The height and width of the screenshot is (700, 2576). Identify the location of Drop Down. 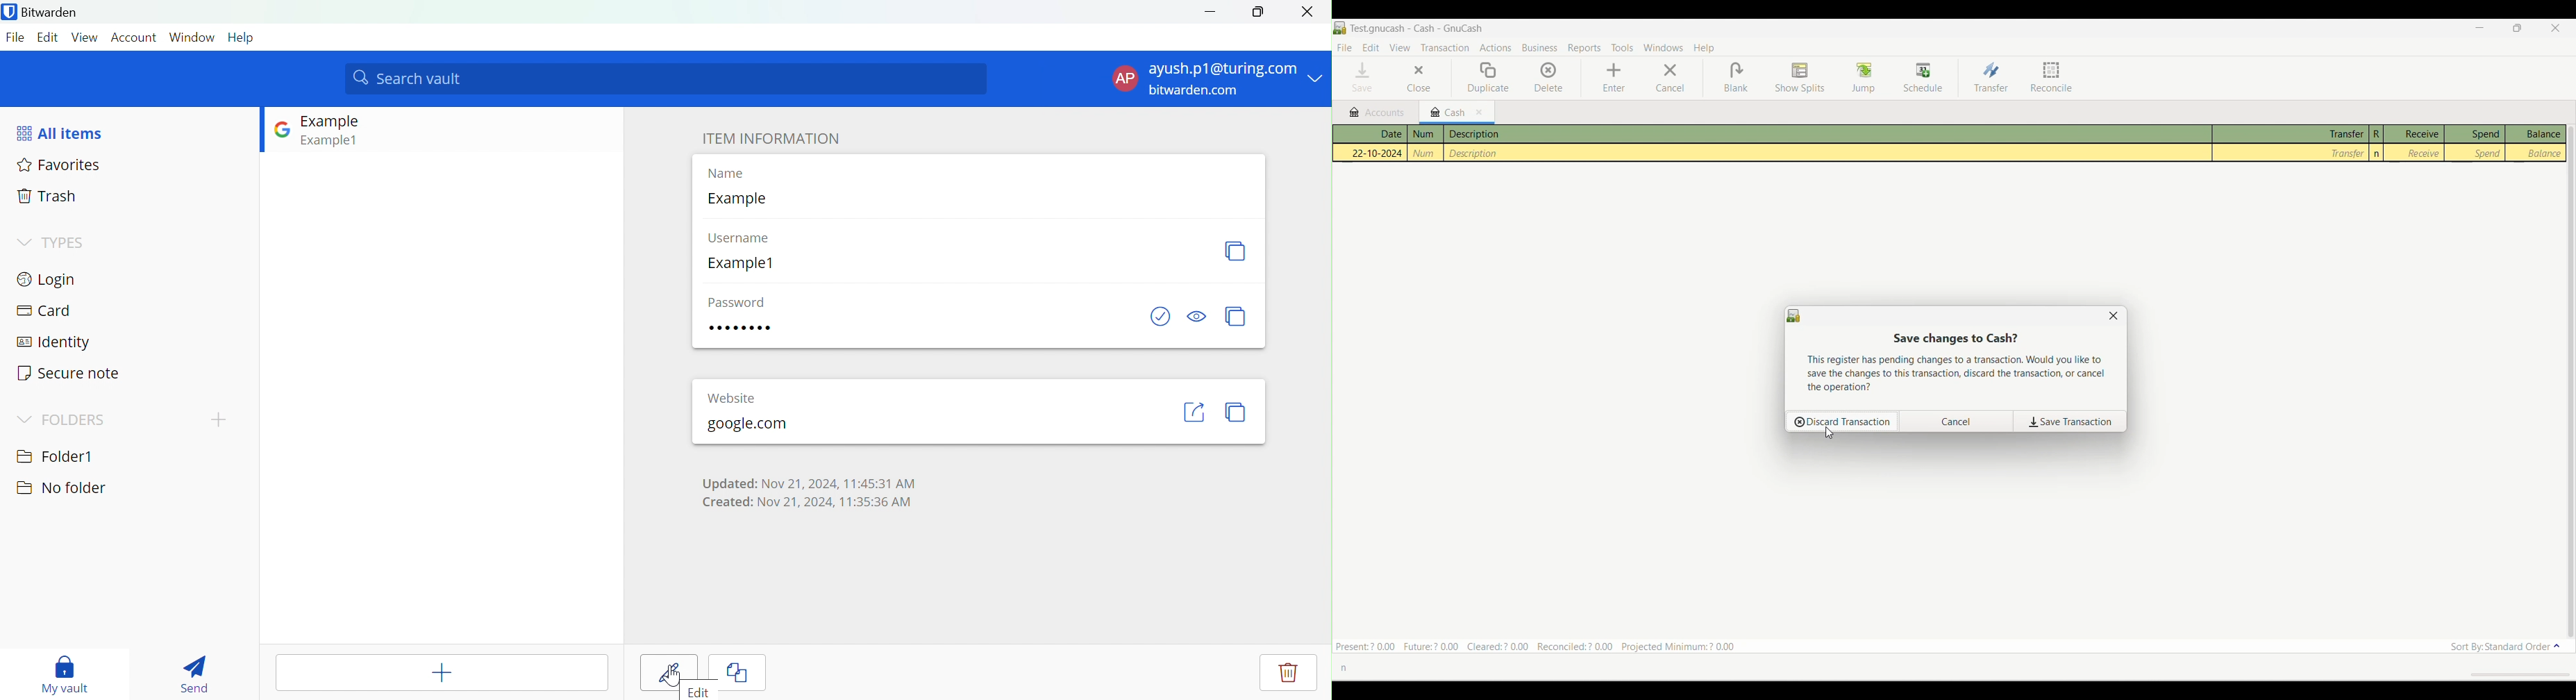
(24, 419).